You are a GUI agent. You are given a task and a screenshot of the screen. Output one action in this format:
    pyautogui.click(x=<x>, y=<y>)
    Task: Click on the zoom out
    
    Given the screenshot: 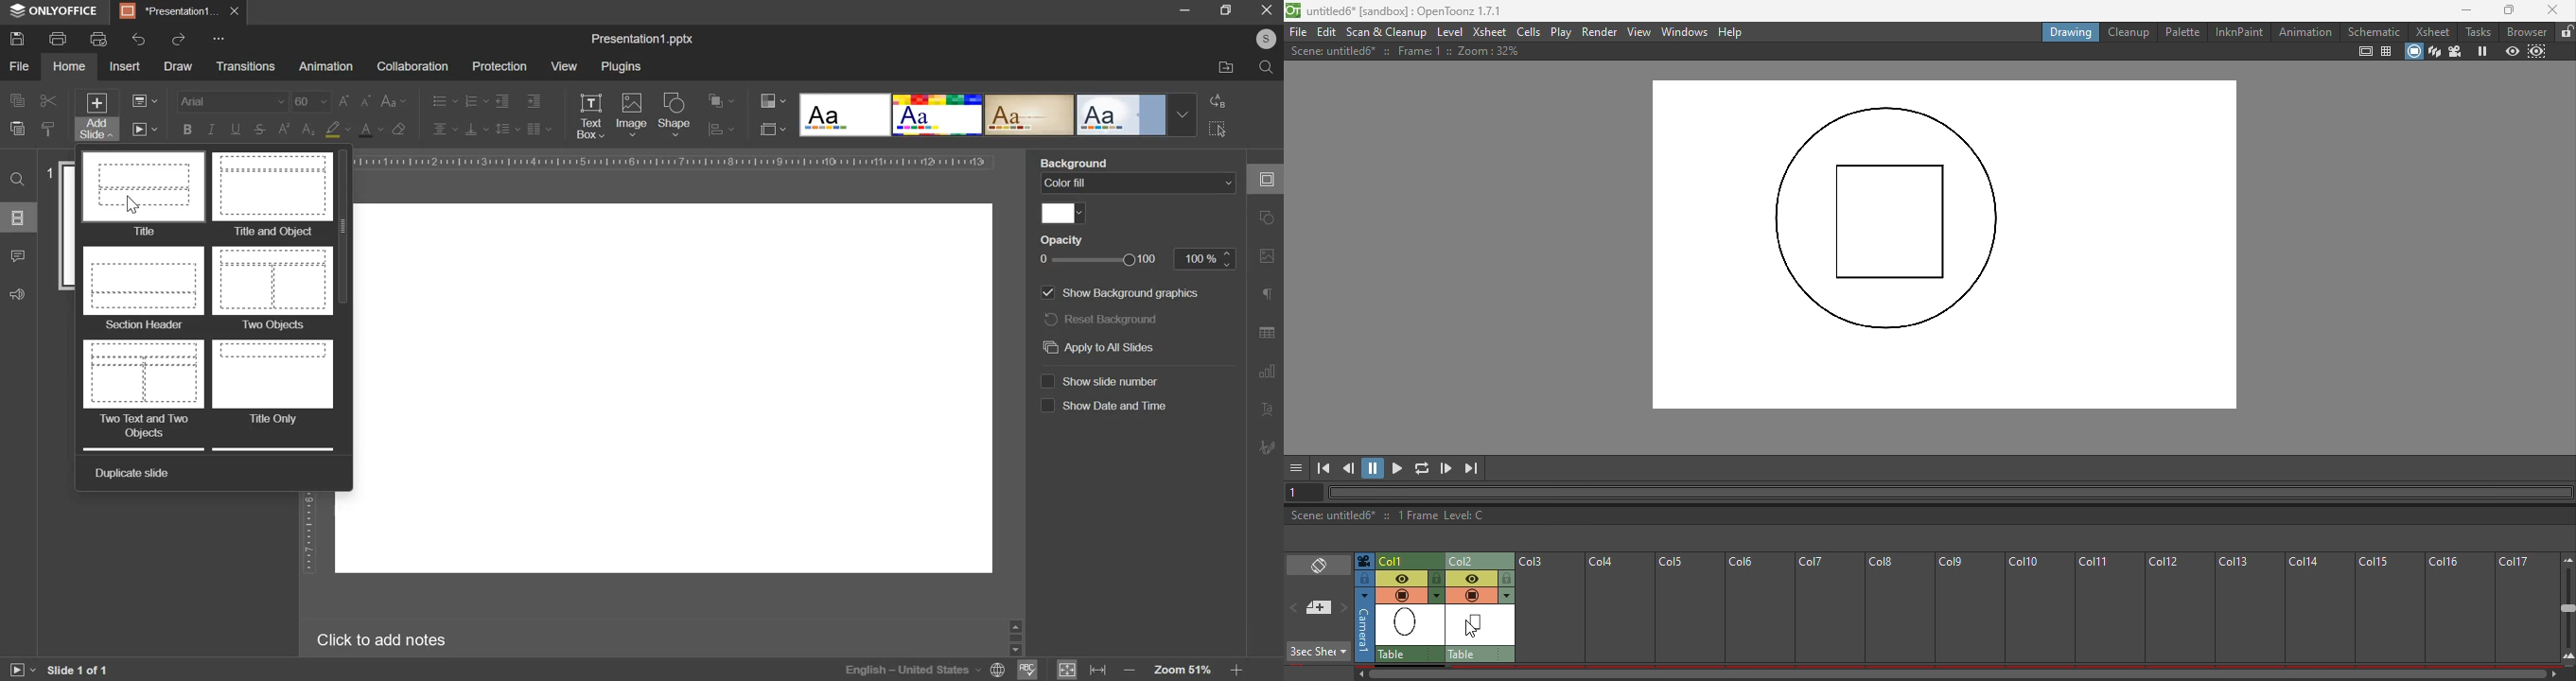 What is the action you would take?
    pyautogui.click(x=1132, y=671)
    